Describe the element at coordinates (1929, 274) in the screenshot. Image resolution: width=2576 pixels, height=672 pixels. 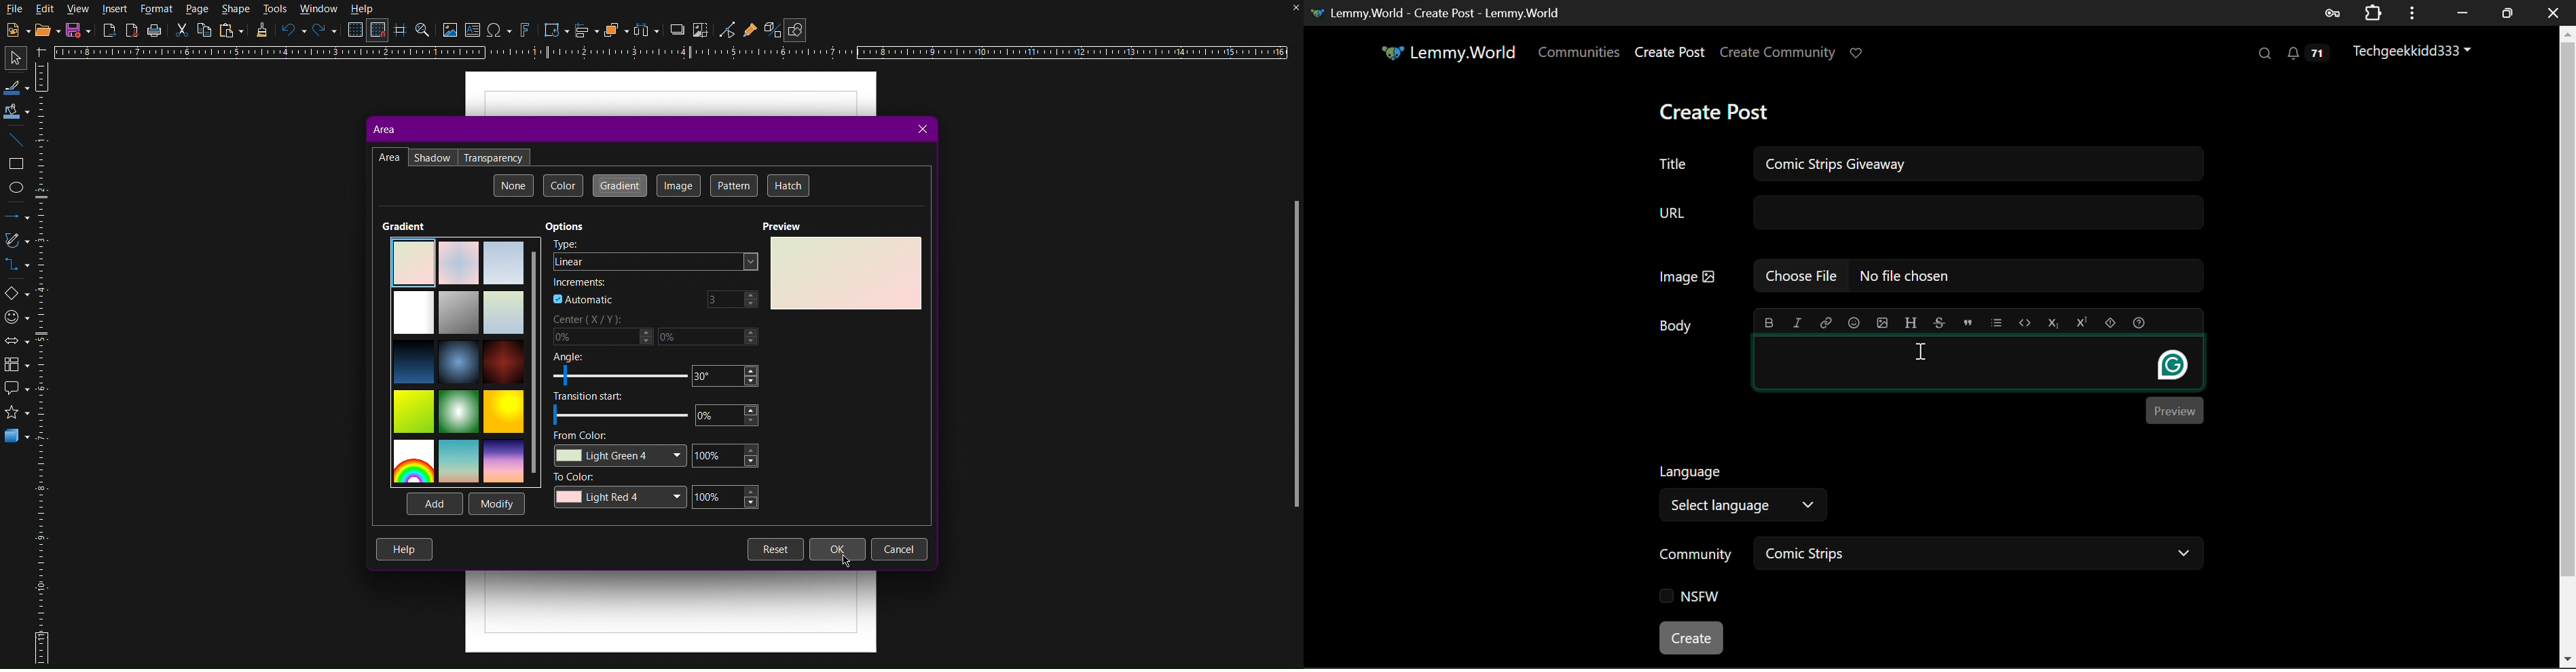
I see `Image: No file chosen` at that location.